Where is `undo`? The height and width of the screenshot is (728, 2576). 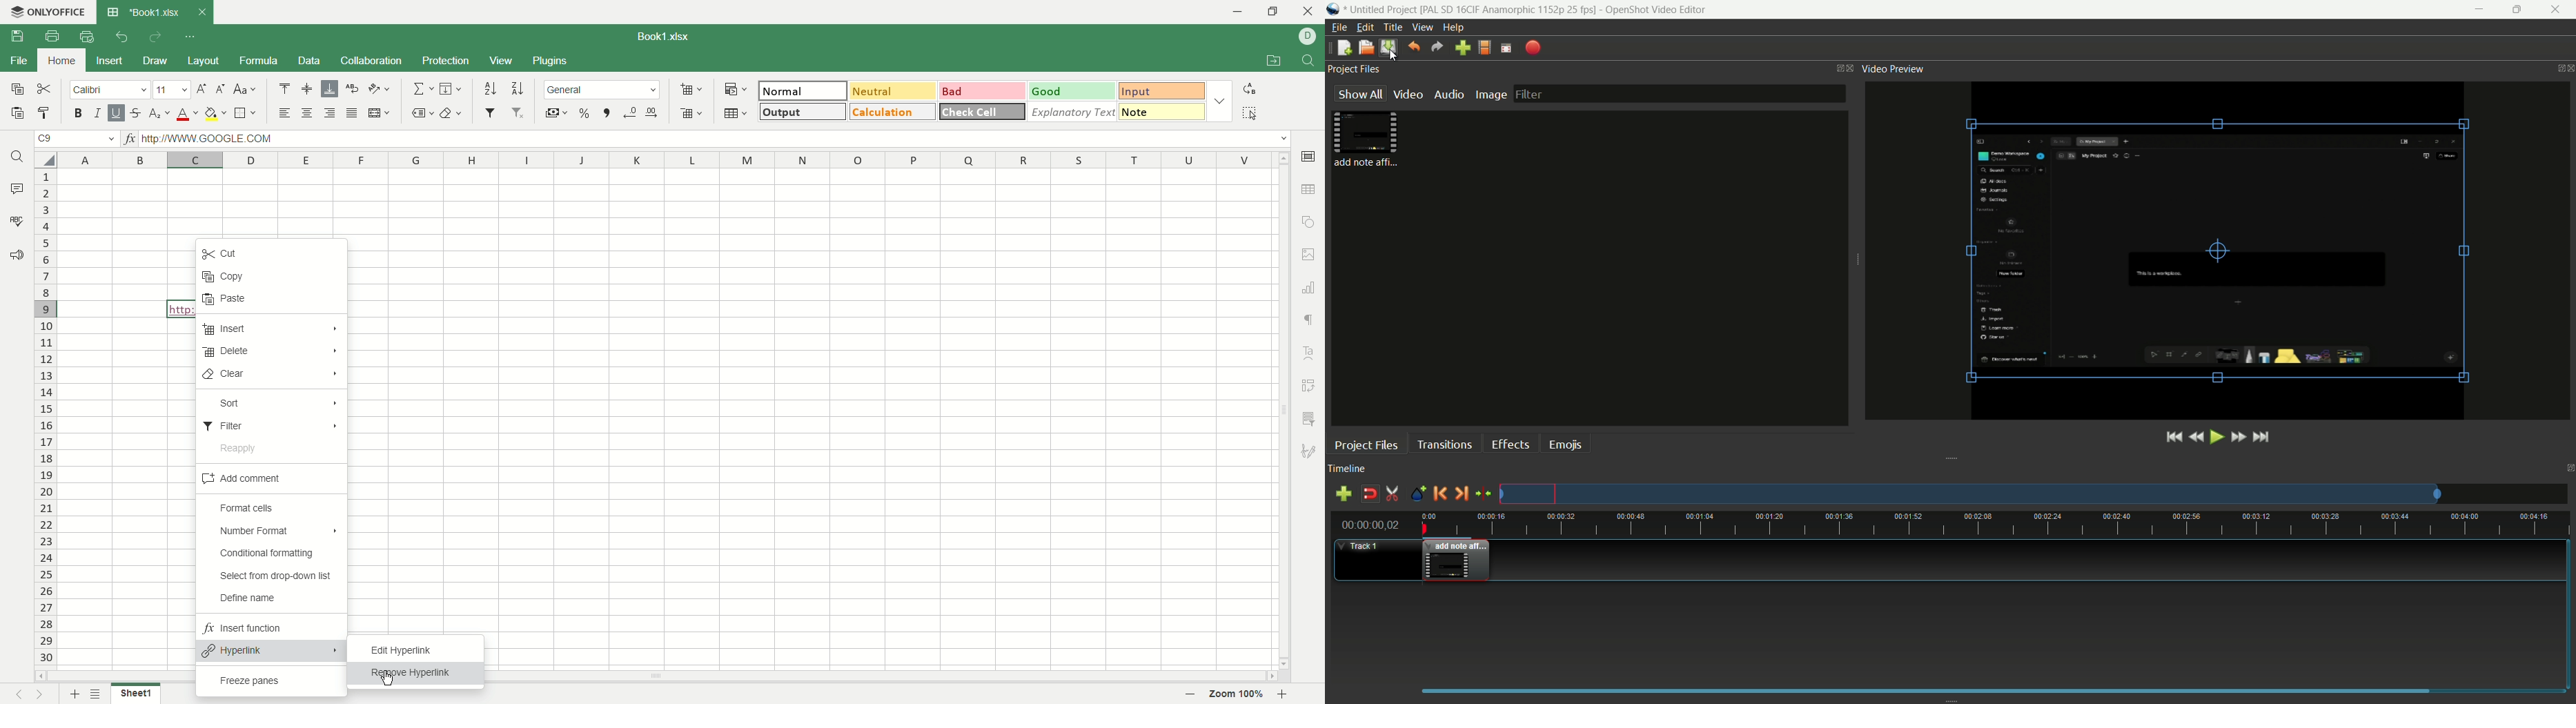 undo is located at coordinates (1414, 47).